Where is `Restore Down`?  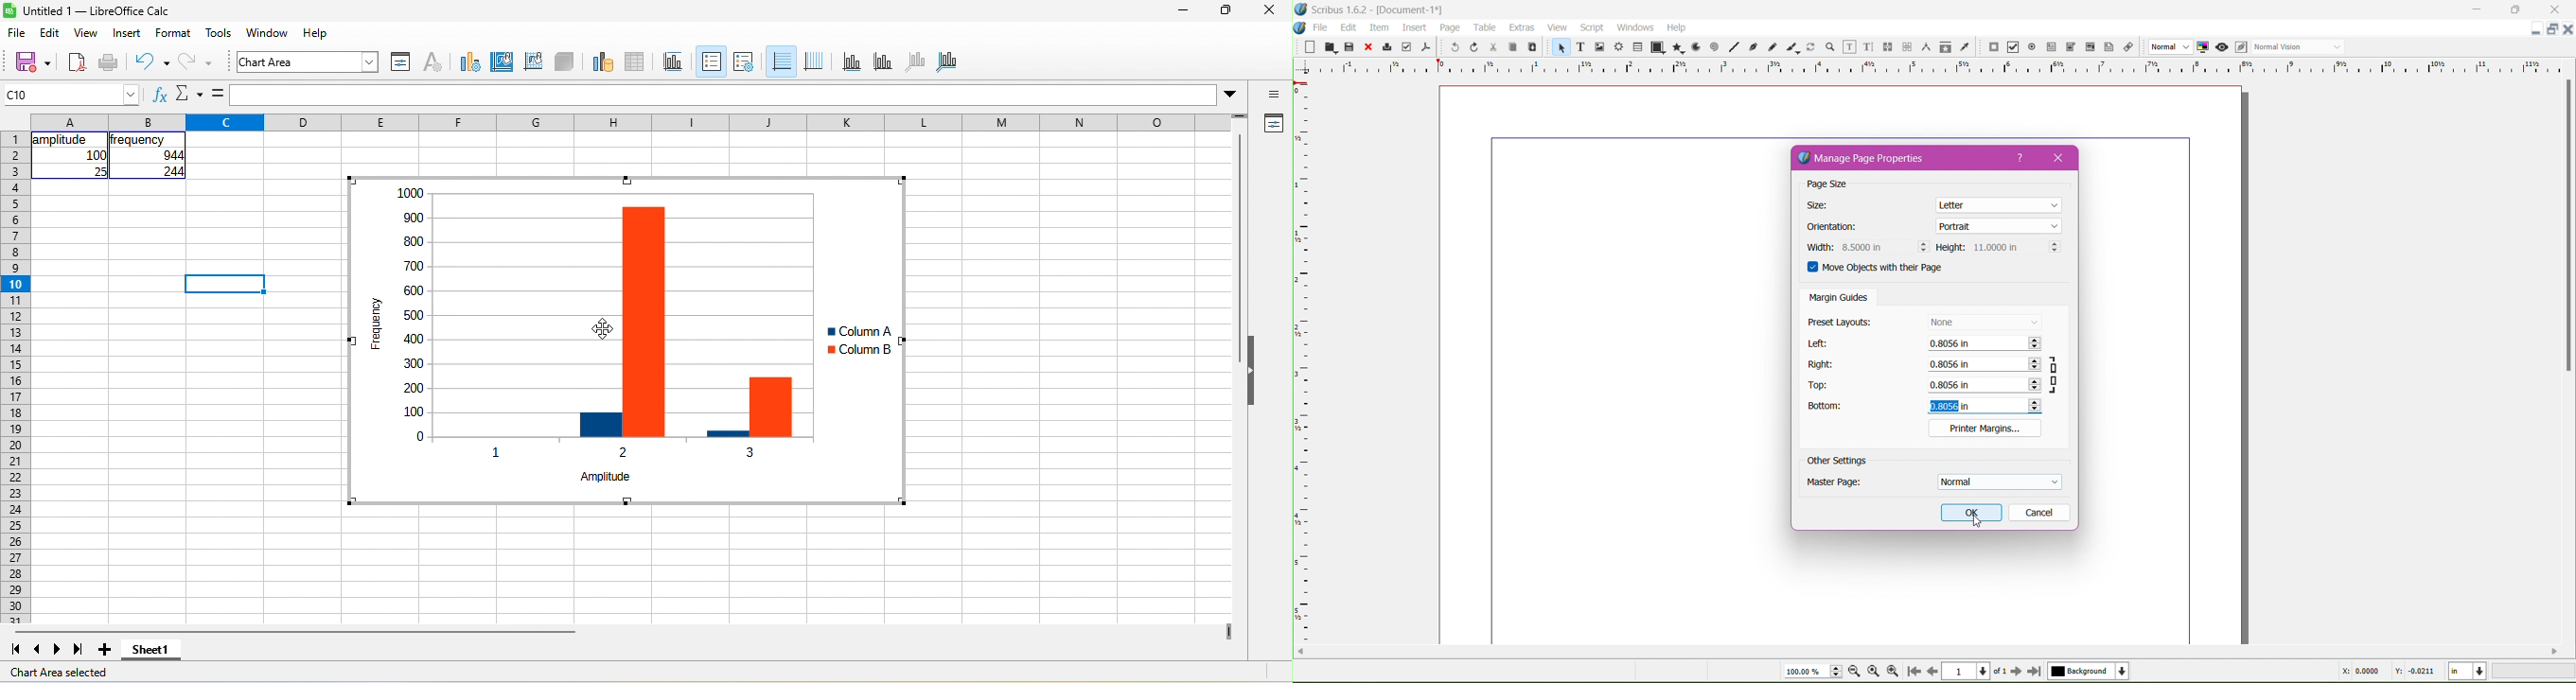
Restore Down is located at coordinates (2514, 10).